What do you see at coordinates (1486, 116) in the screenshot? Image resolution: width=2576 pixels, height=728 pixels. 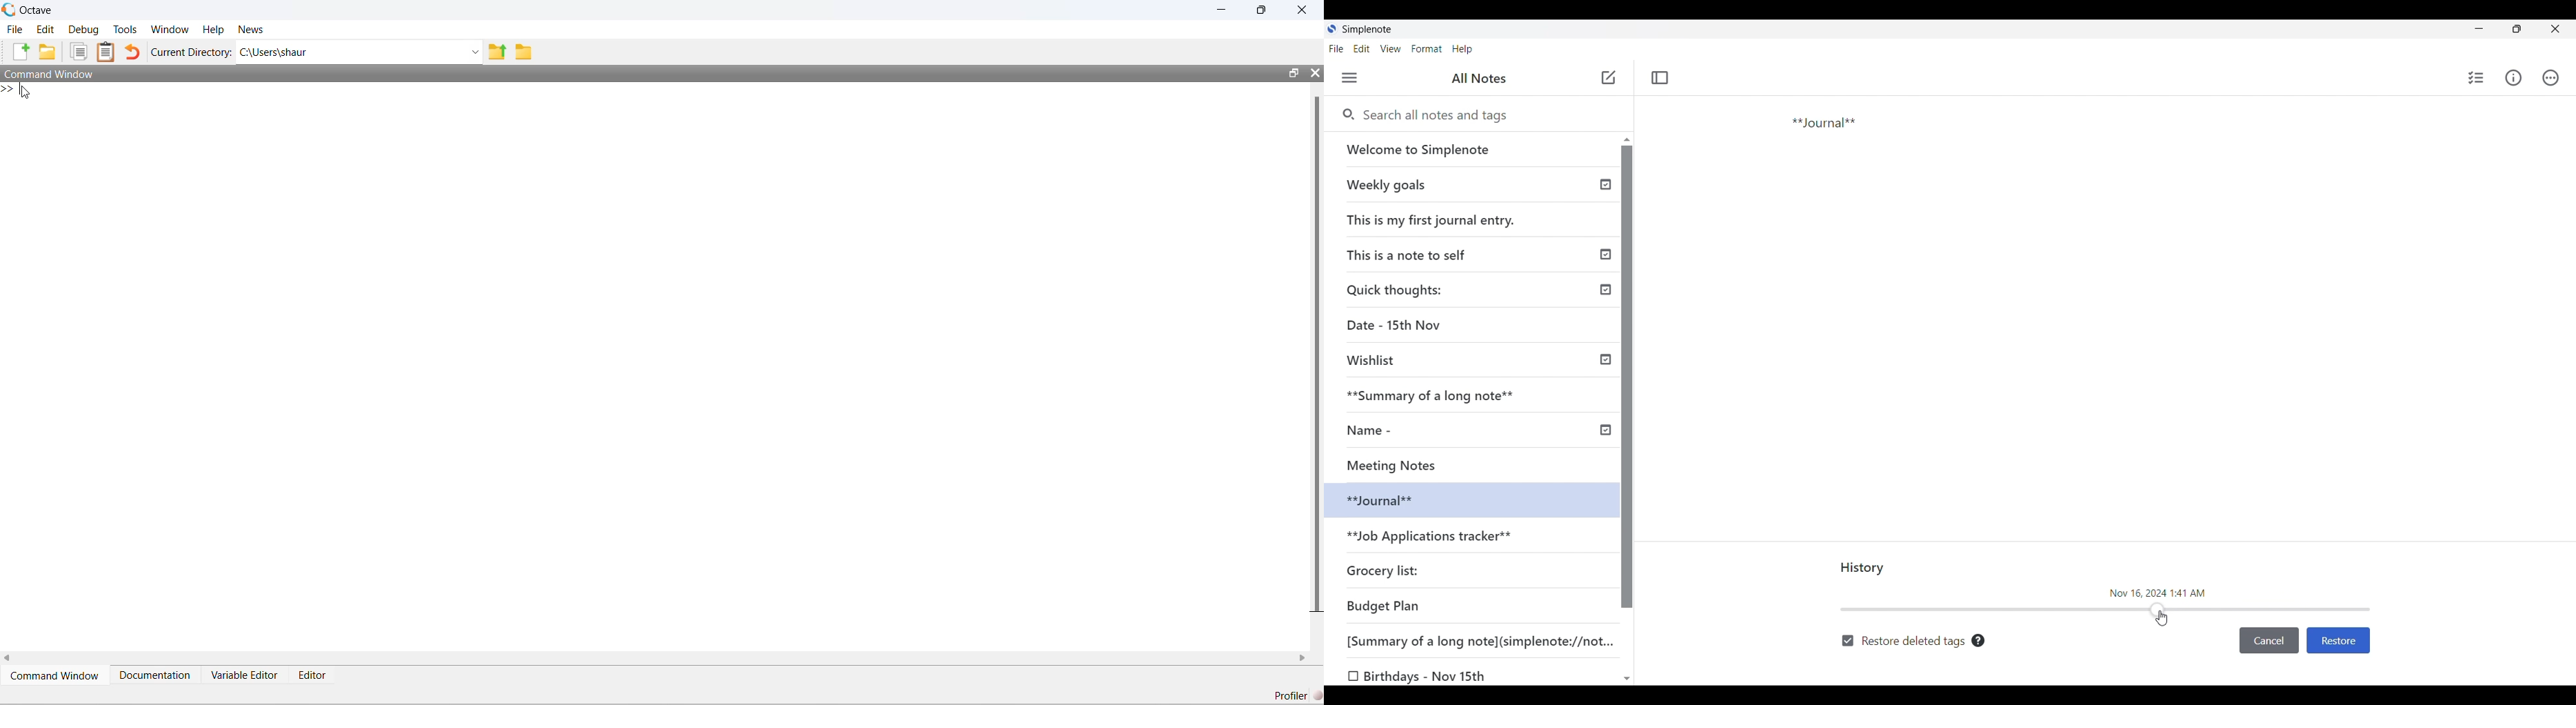 I see `Search all notes and tags` at bounding box center [1486, 116].